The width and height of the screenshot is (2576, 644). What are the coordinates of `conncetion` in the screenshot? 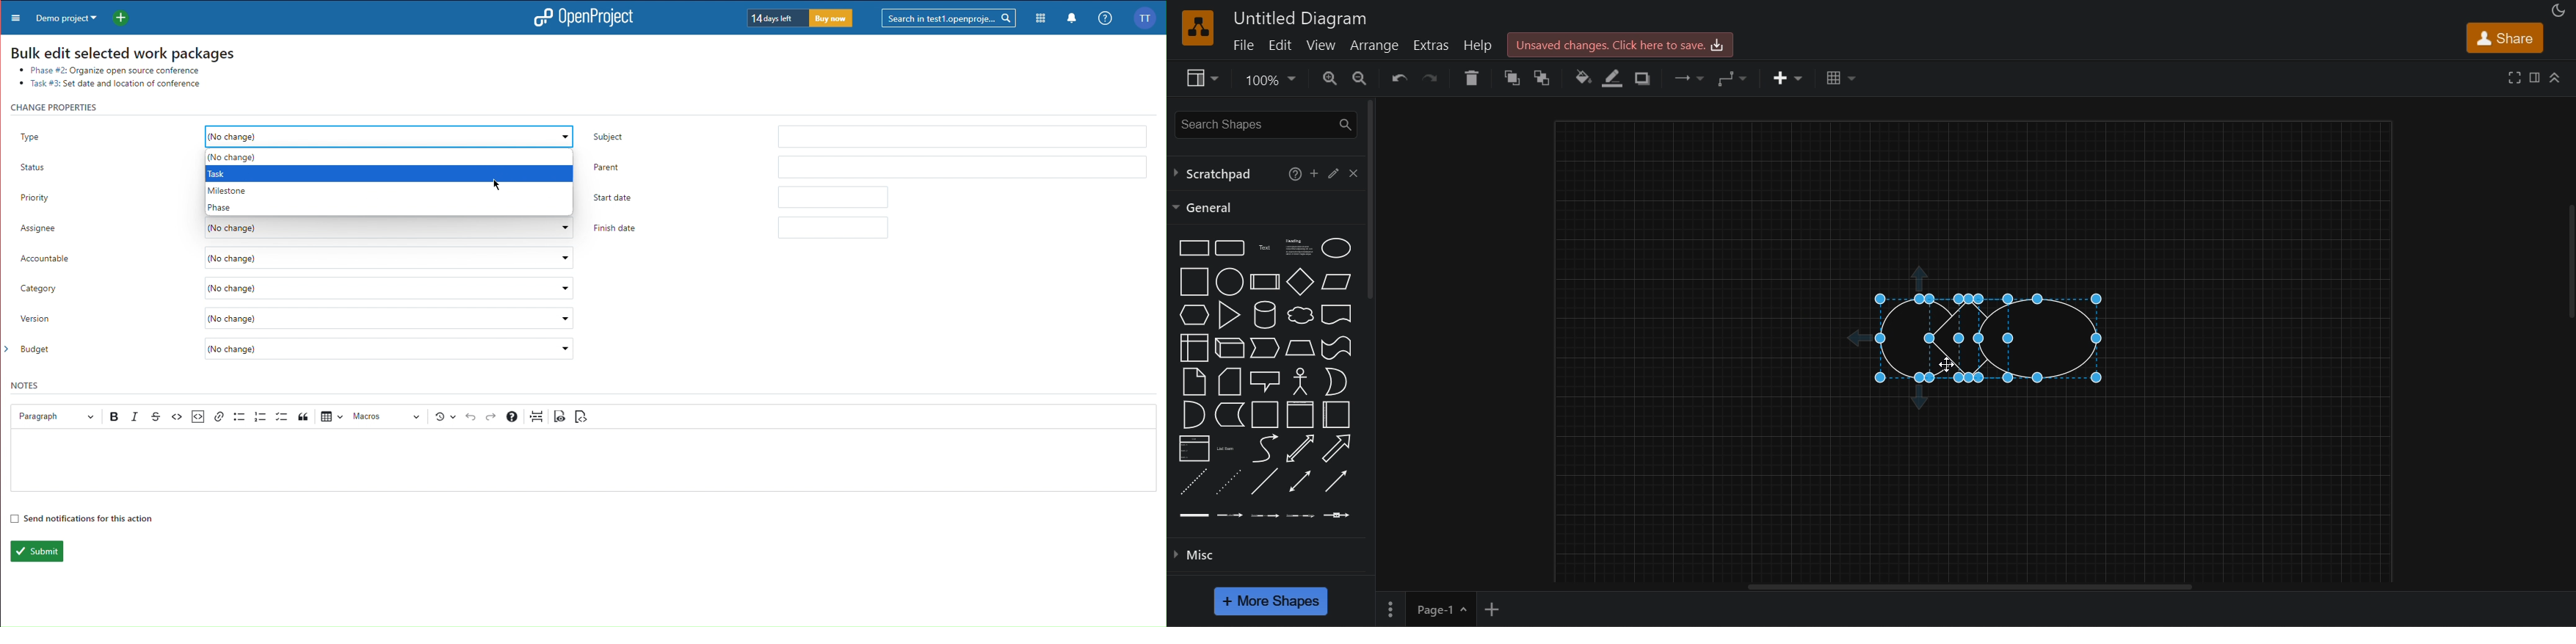 It's located at (1686, 76).